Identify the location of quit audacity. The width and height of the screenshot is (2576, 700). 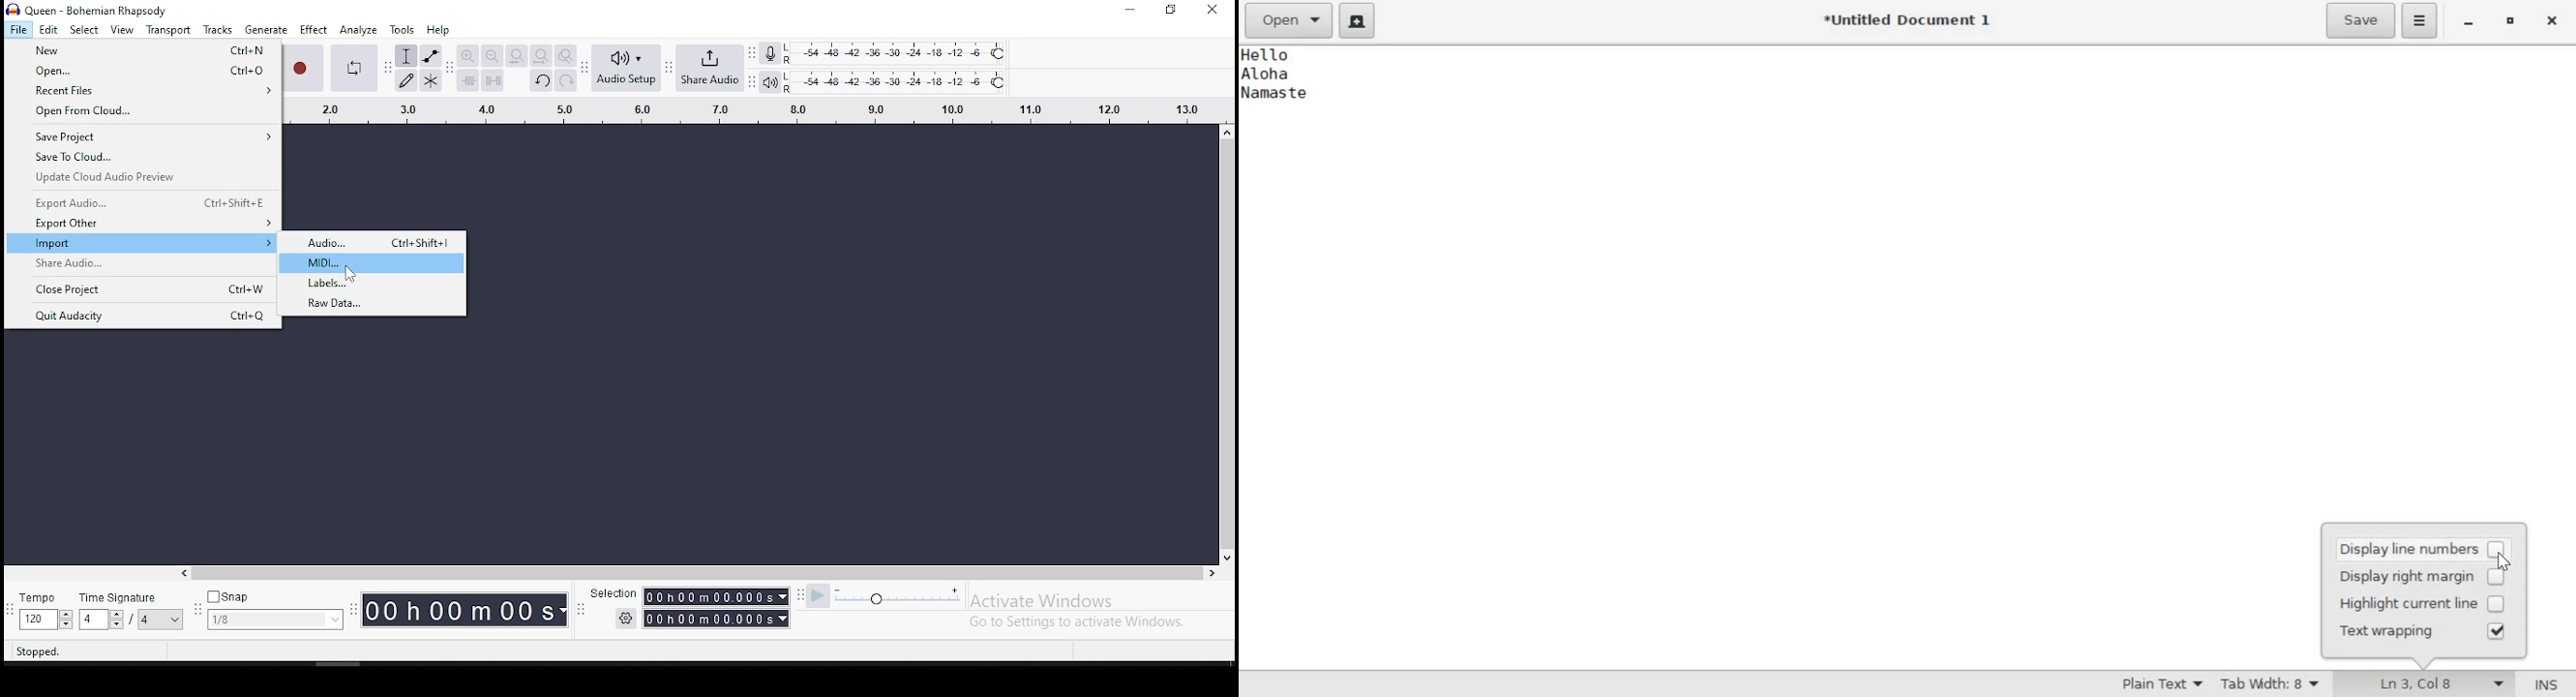
(143, 315).